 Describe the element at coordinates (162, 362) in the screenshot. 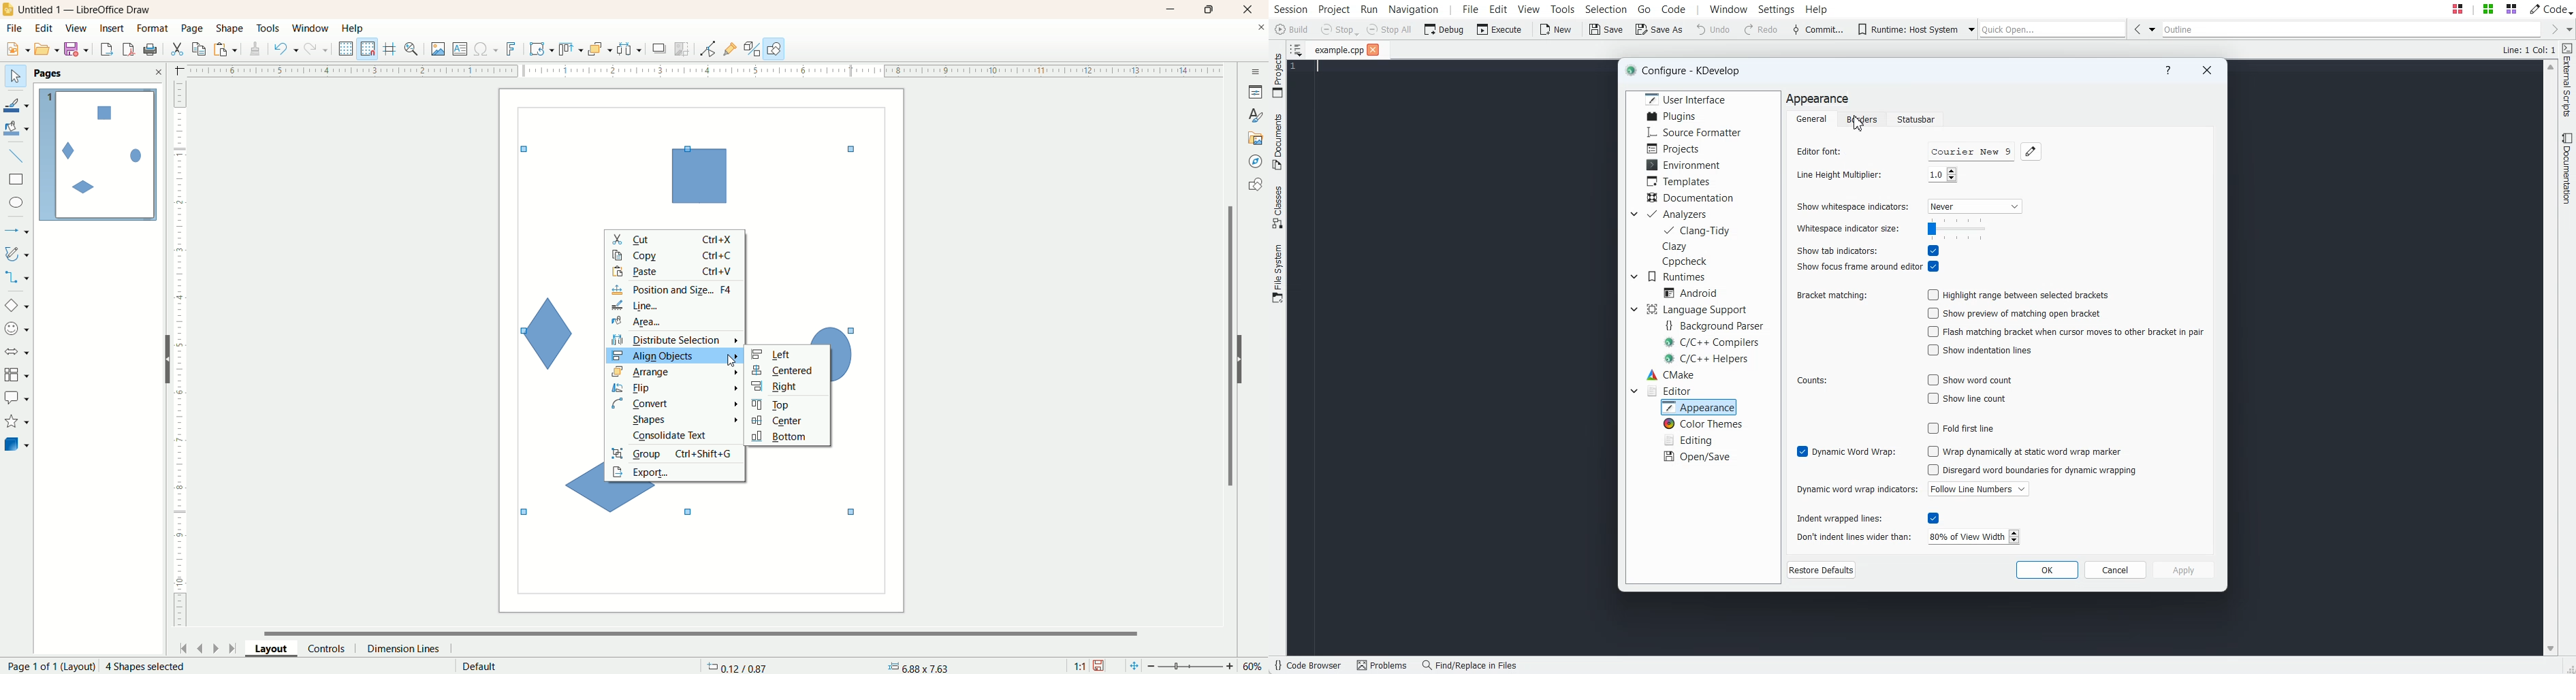

I see `hide` at that location.